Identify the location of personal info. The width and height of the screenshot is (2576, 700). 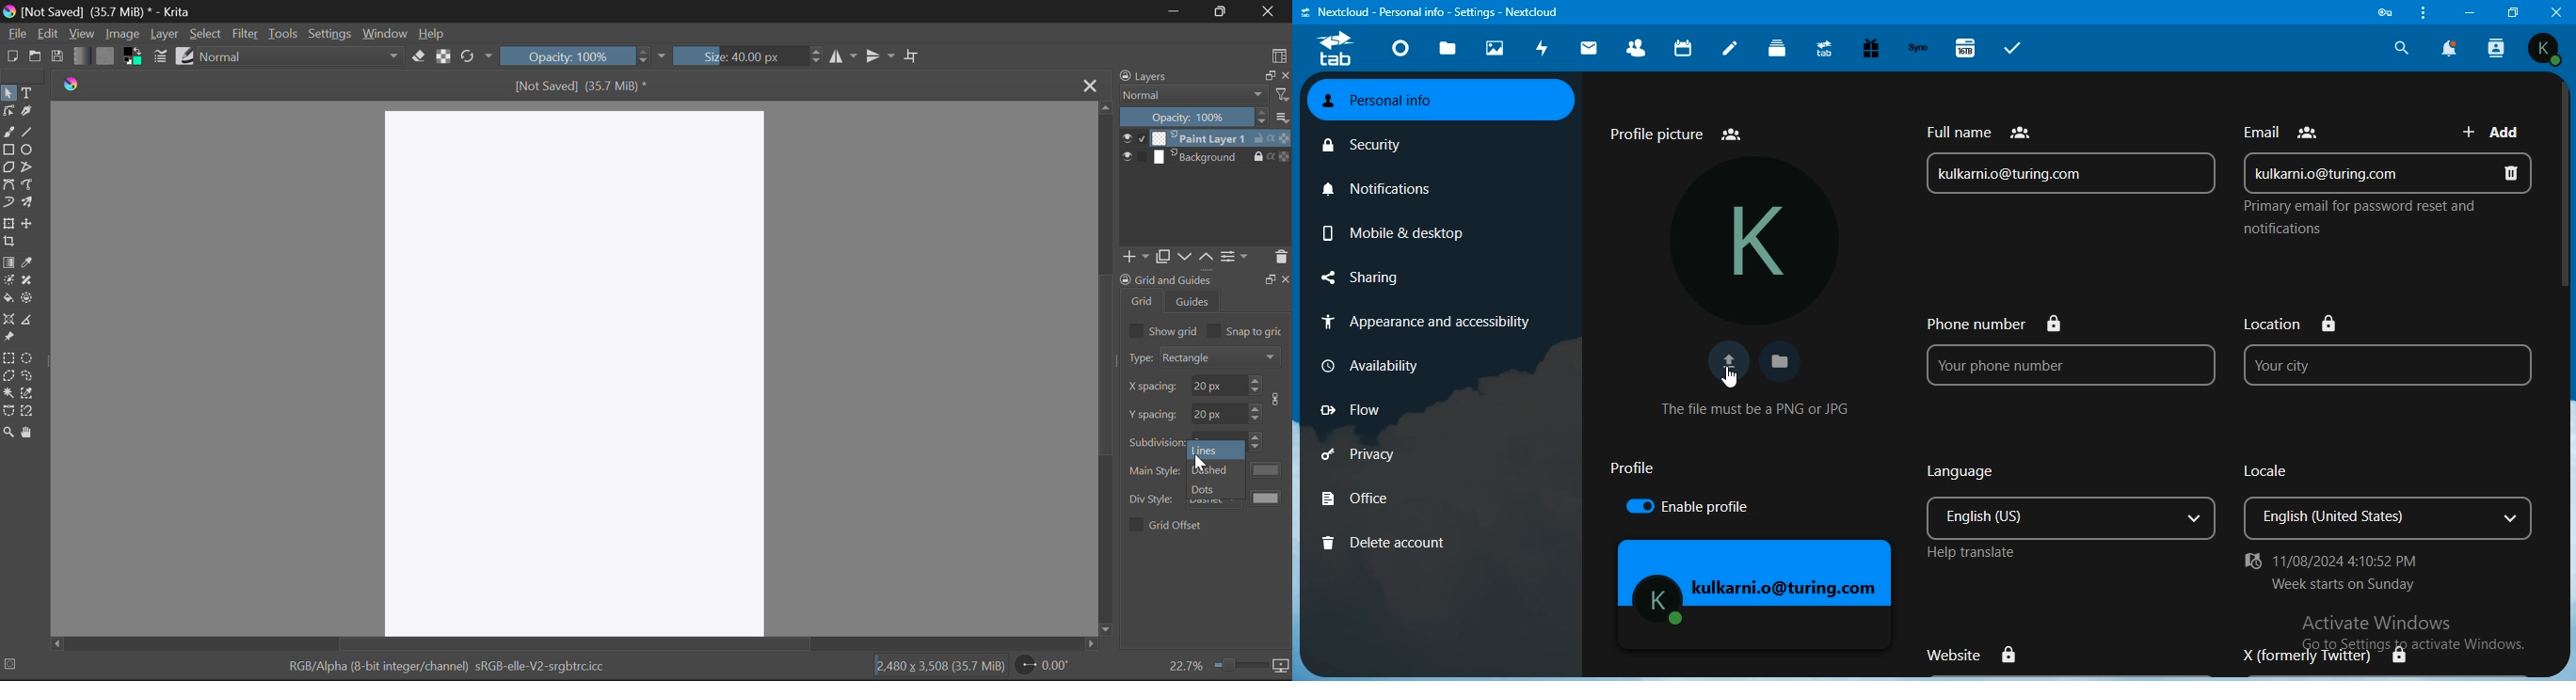
(1442, 102).